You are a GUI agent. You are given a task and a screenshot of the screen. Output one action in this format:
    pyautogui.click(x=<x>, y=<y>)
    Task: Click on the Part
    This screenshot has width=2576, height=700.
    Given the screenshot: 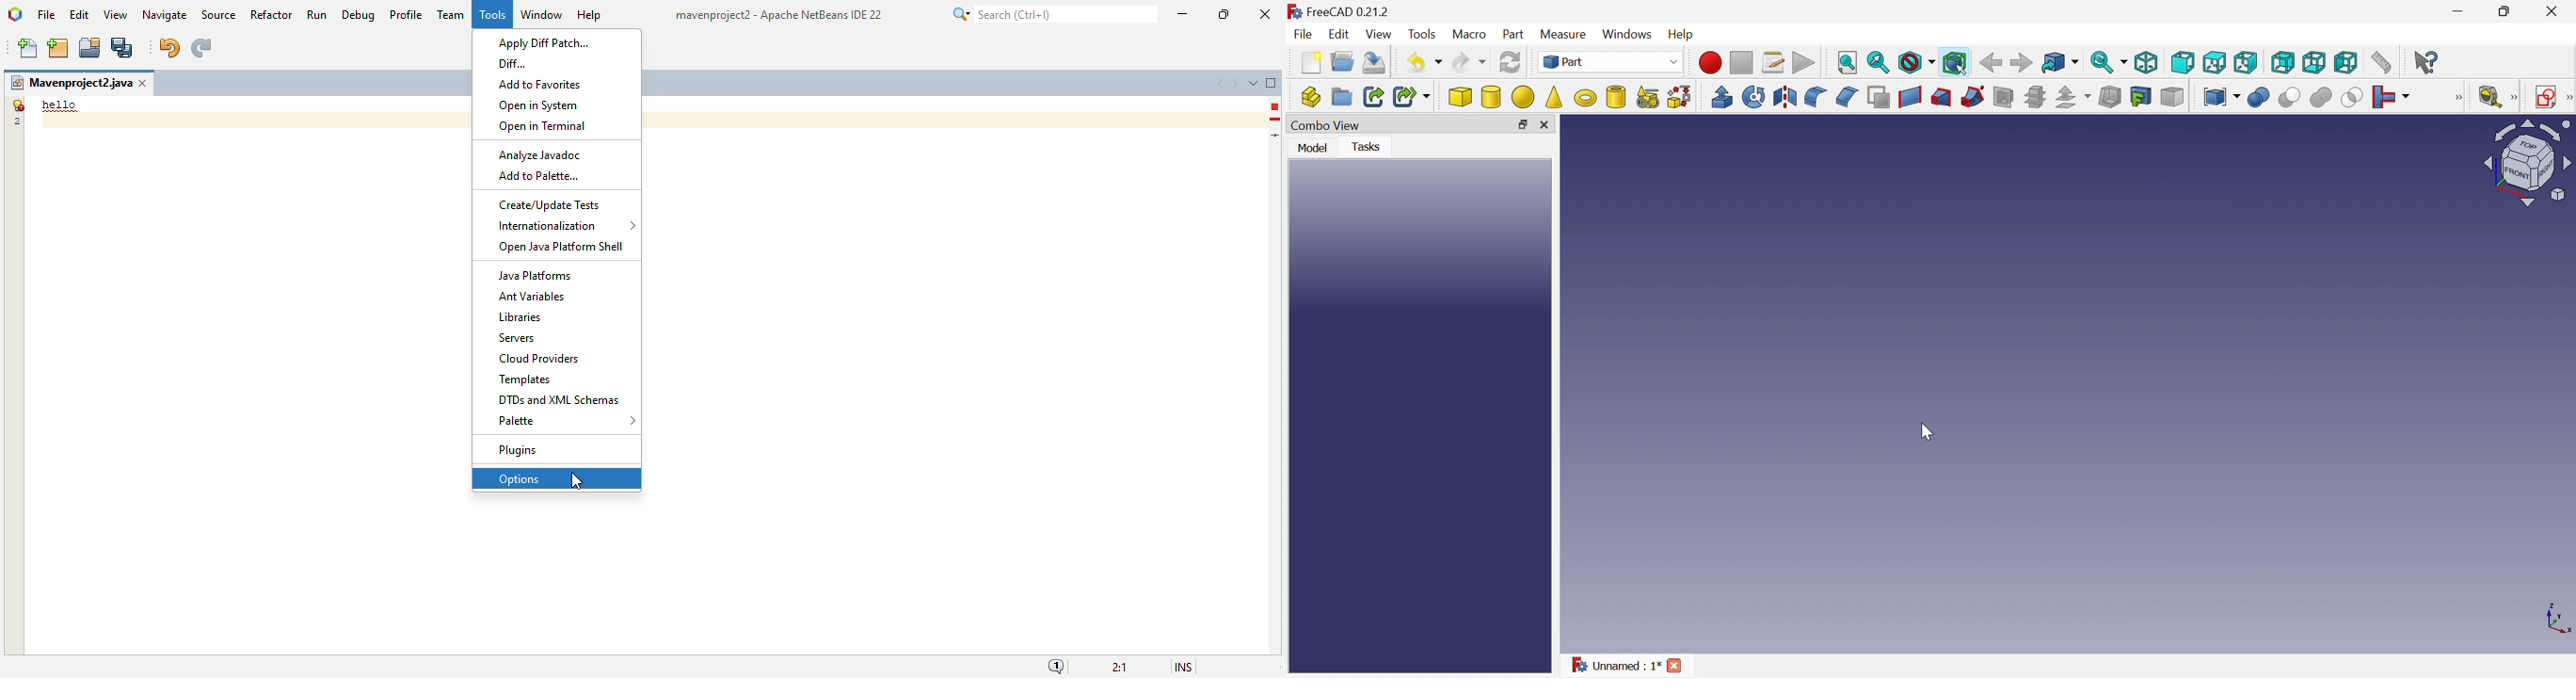 What is the action you would take?
    pyautogui.click(x=1514, y=36)
    